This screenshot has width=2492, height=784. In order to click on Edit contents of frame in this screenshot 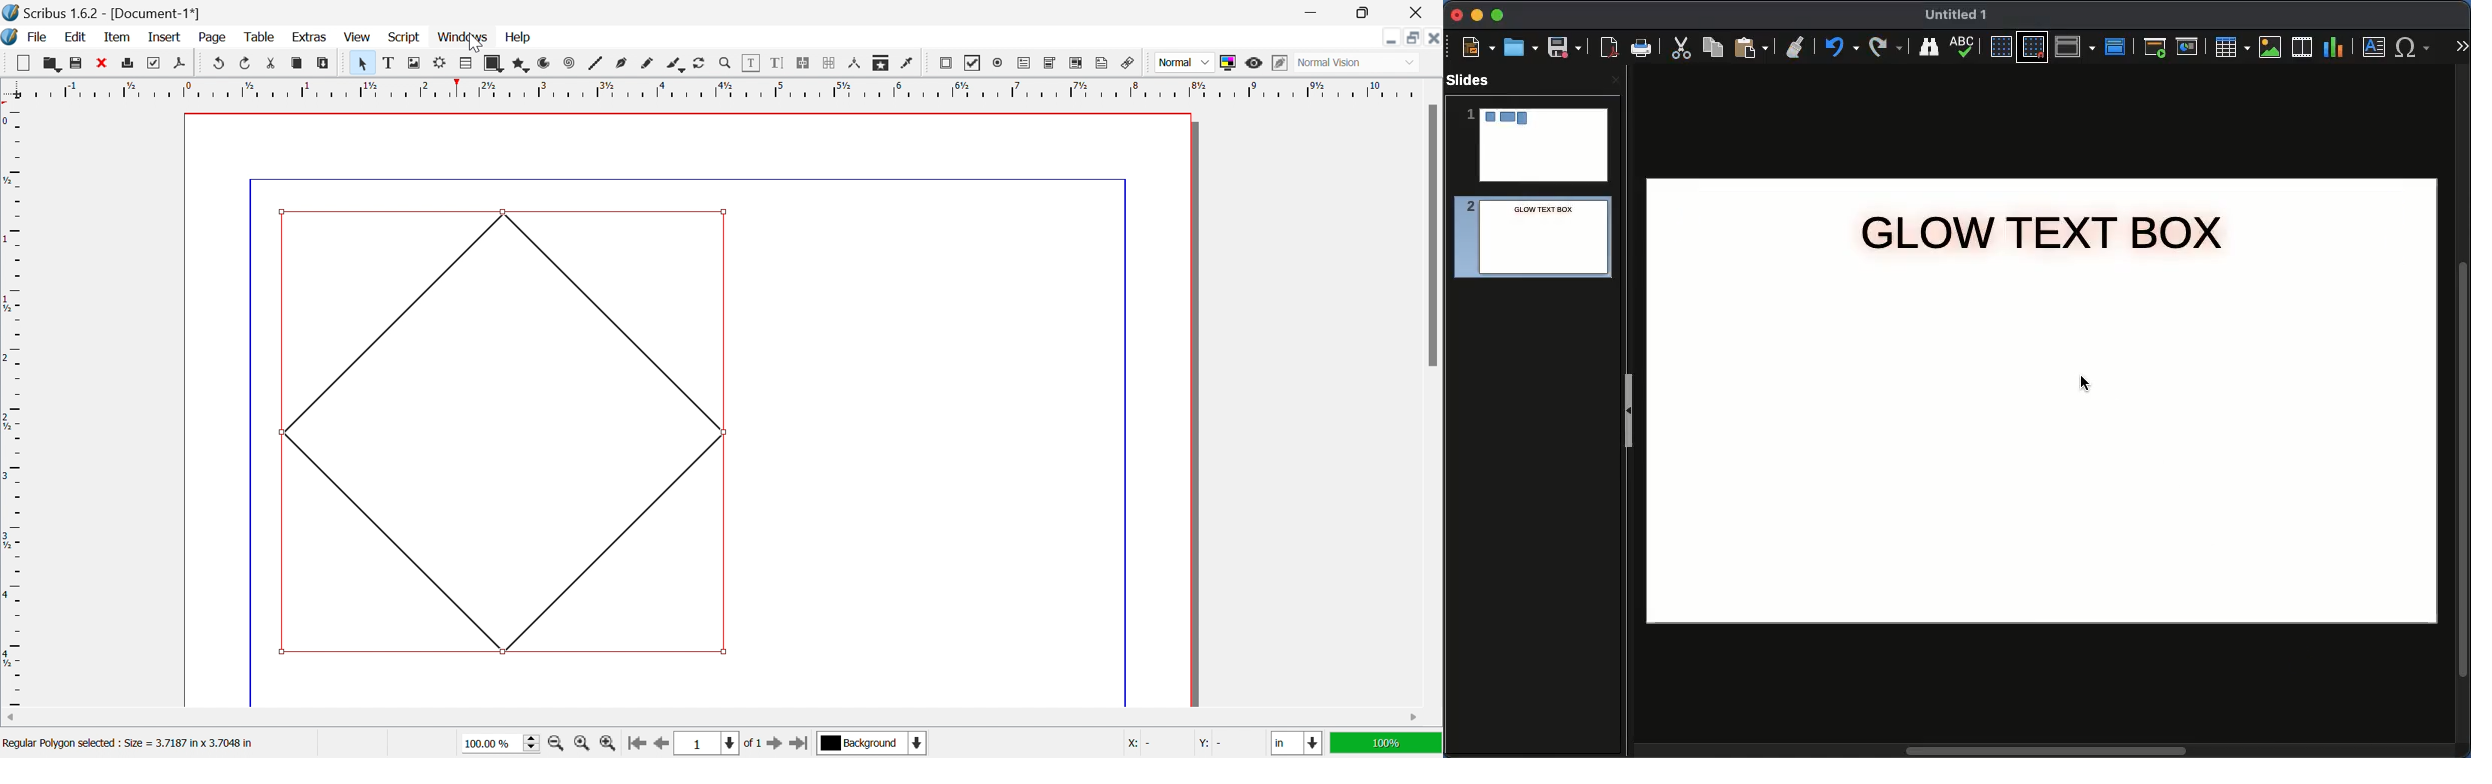, I will do `click(752, 61)`.